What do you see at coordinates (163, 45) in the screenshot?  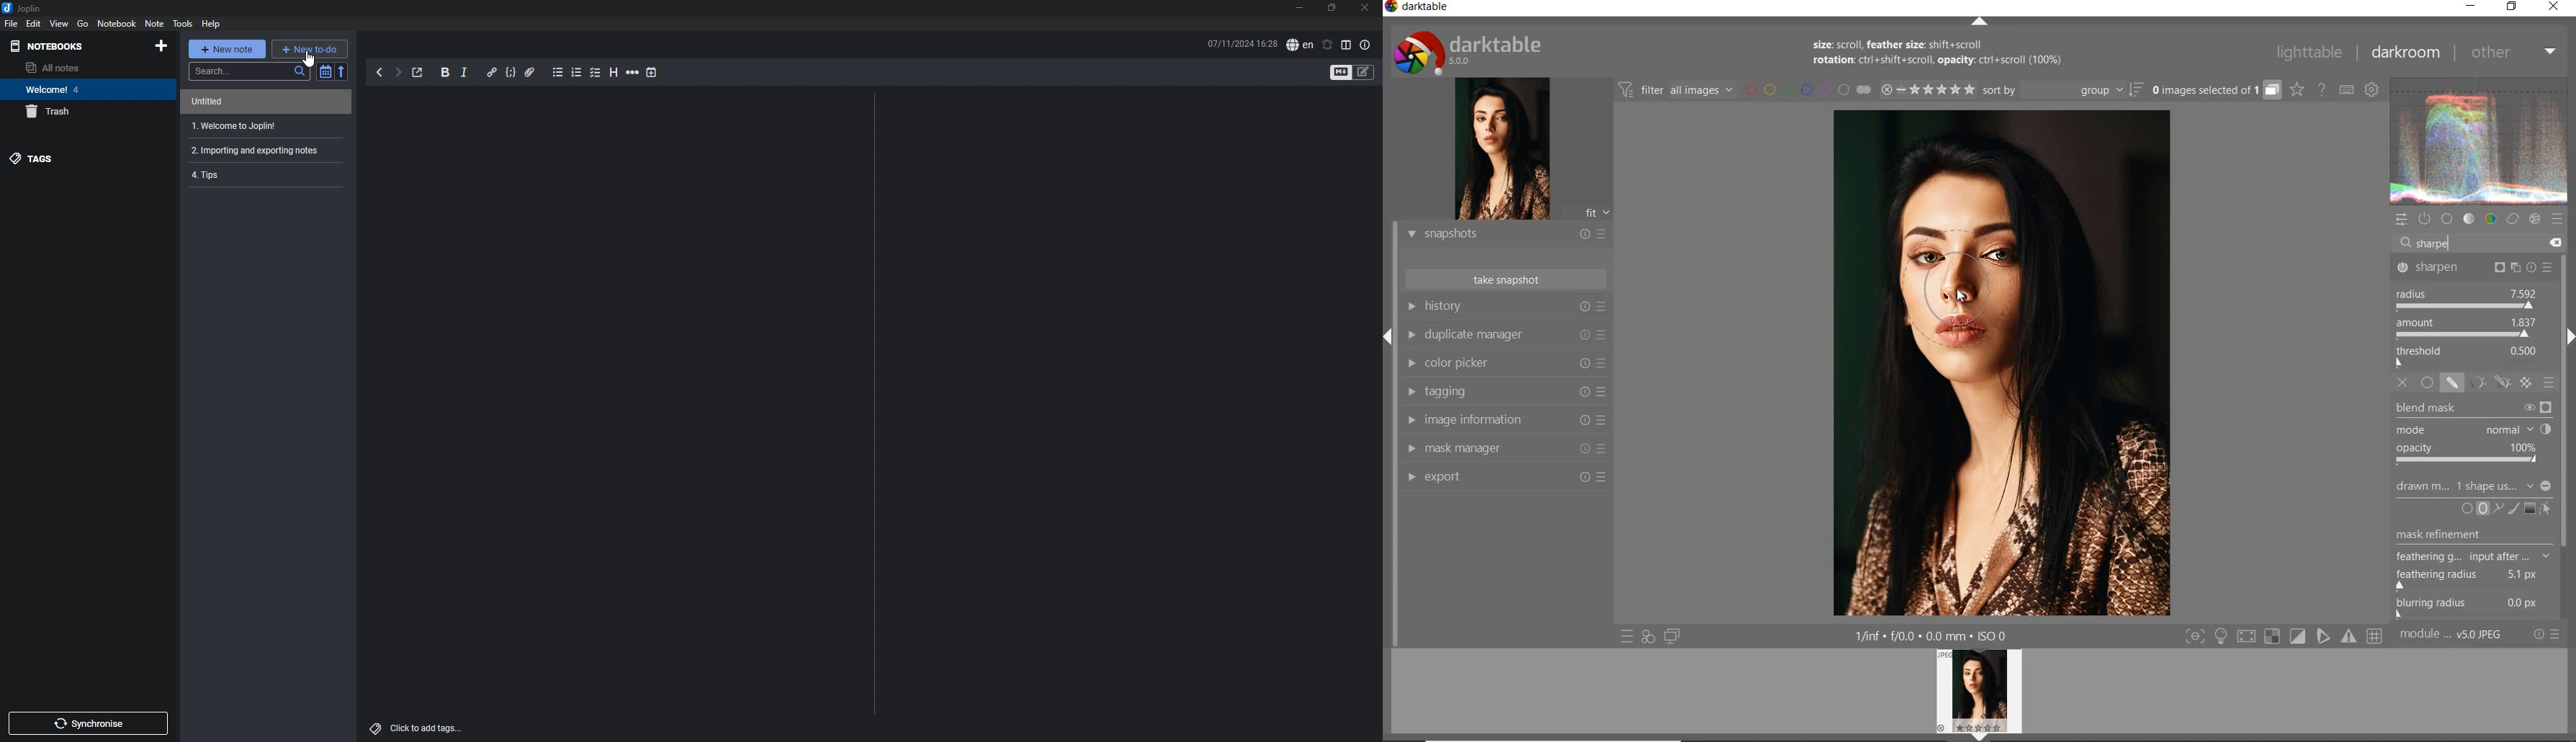 I see `add notebook` at bounding box center [163, 45].